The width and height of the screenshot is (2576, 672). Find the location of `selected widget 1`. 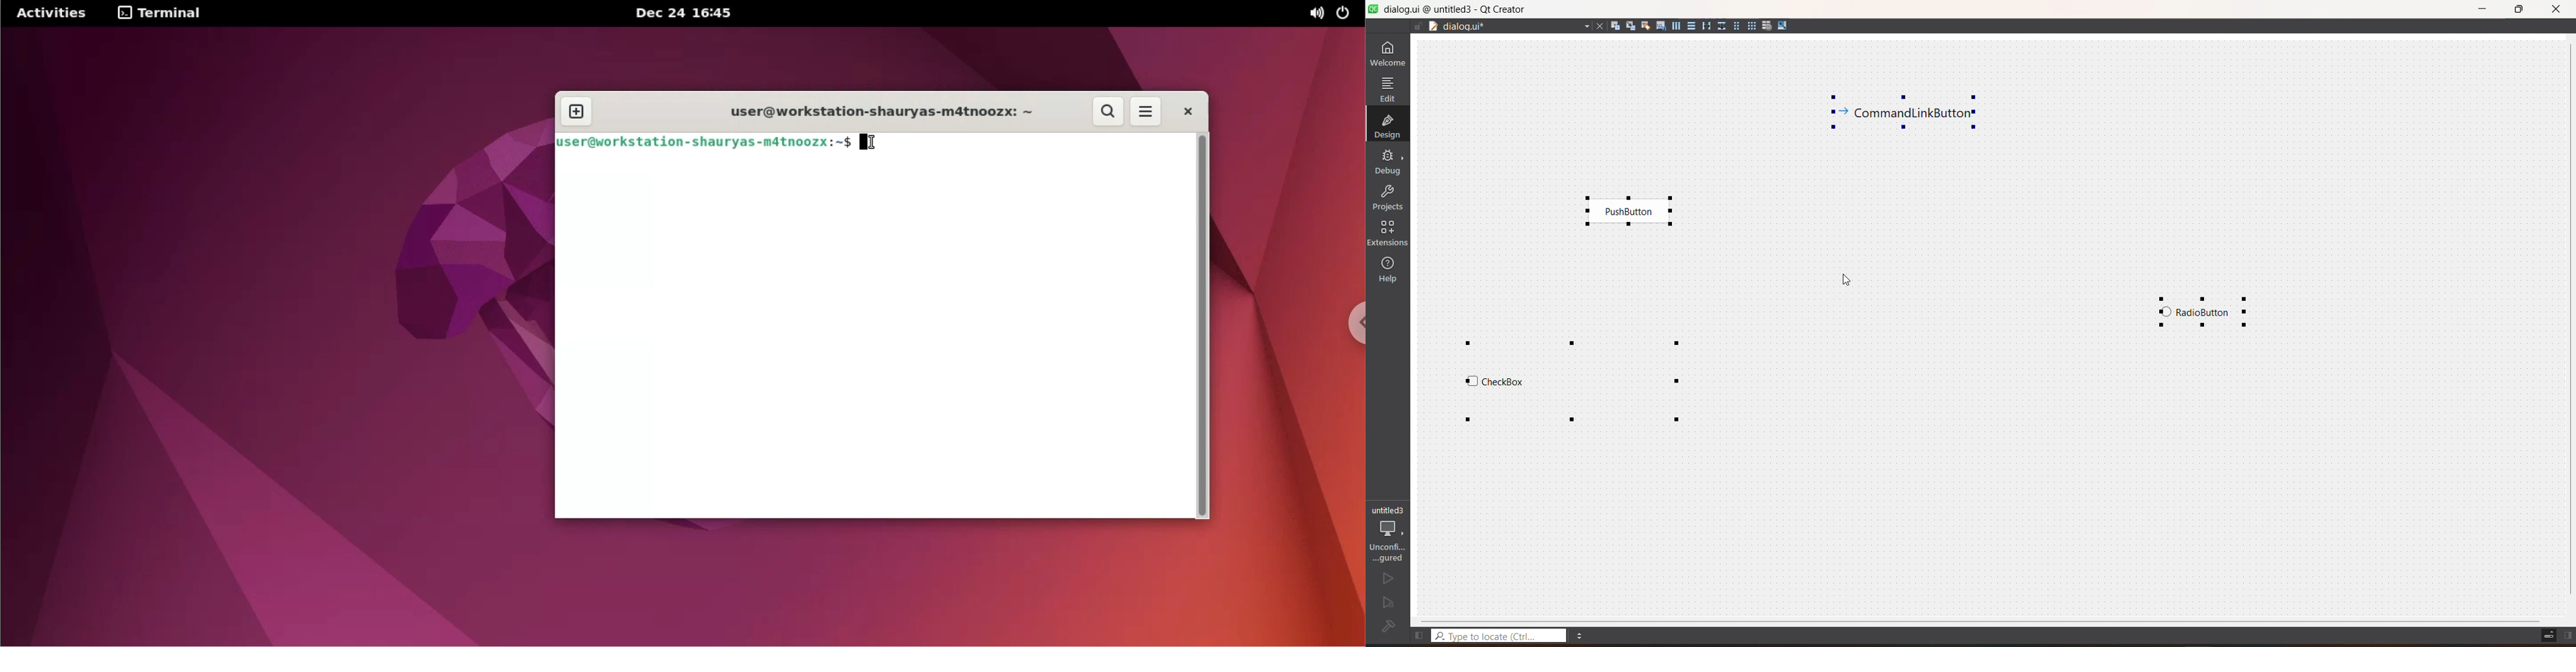

selected widget 1 is located at coordinates (2202, 312).